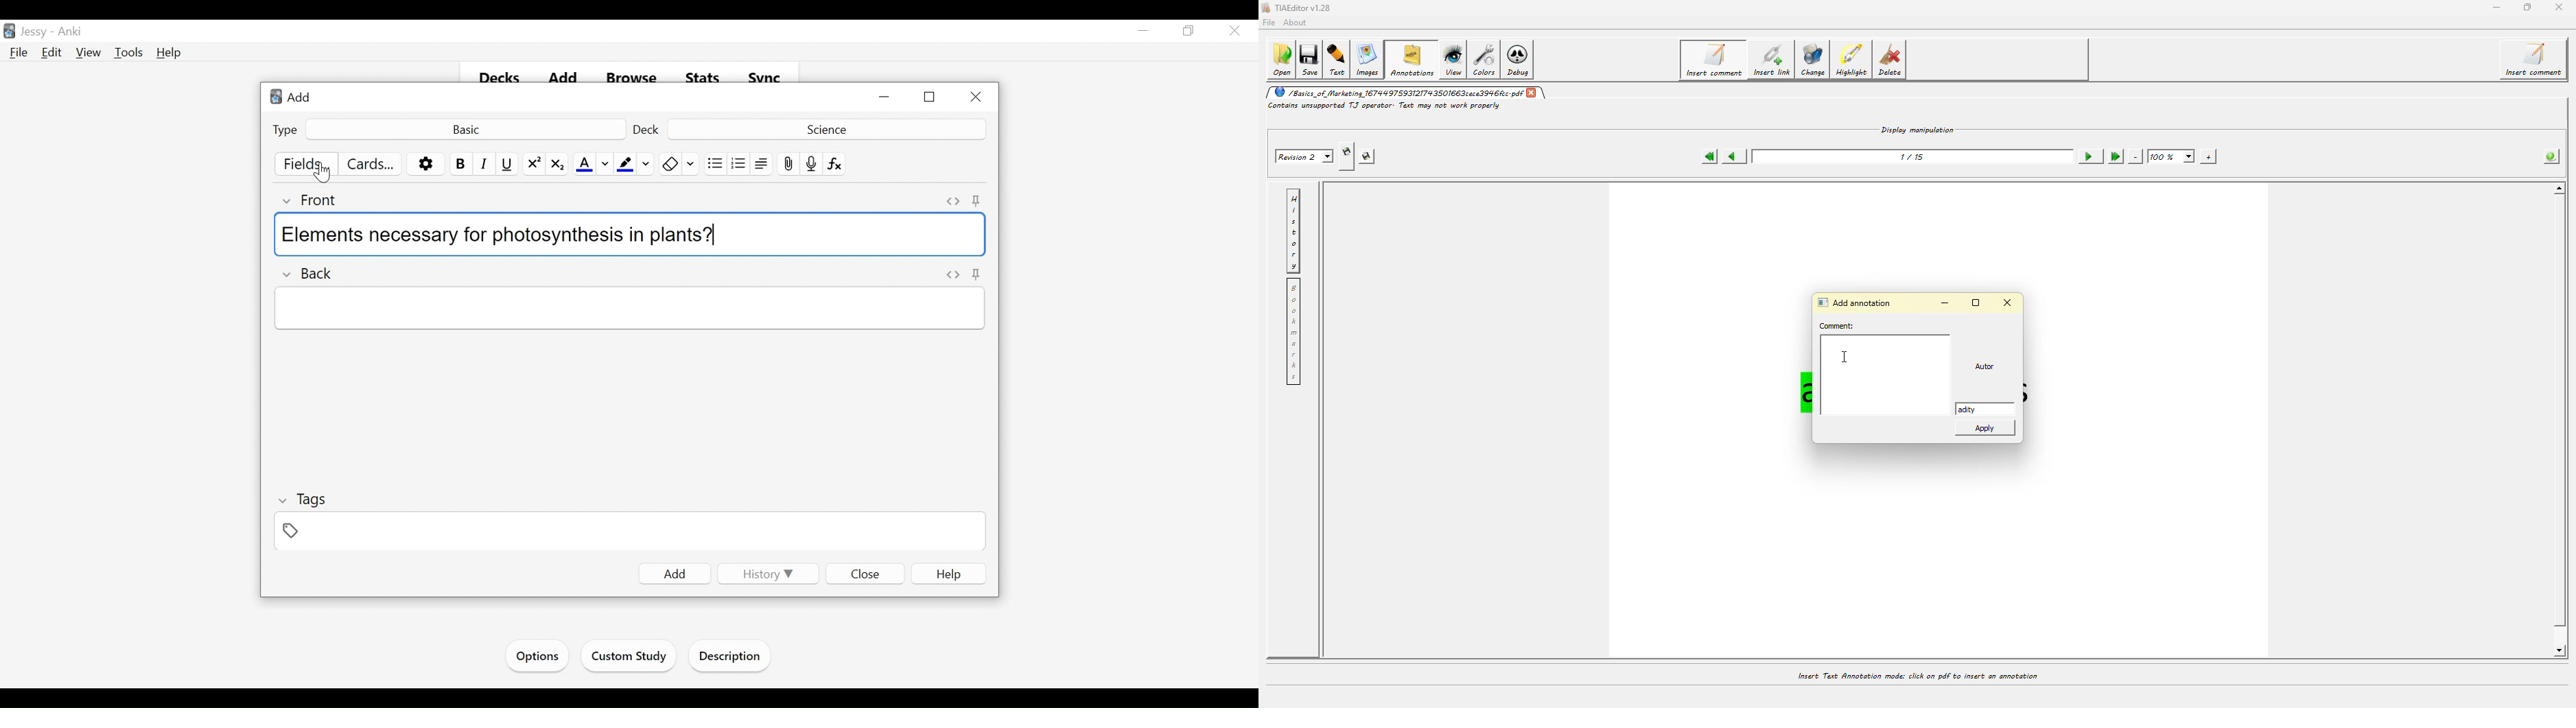 This screenshot has width=2576, height=728. What do you see at coordinates (977, 201) in the screenshot?
I see `Toggle Sticky` at bounding box center [977, 201].